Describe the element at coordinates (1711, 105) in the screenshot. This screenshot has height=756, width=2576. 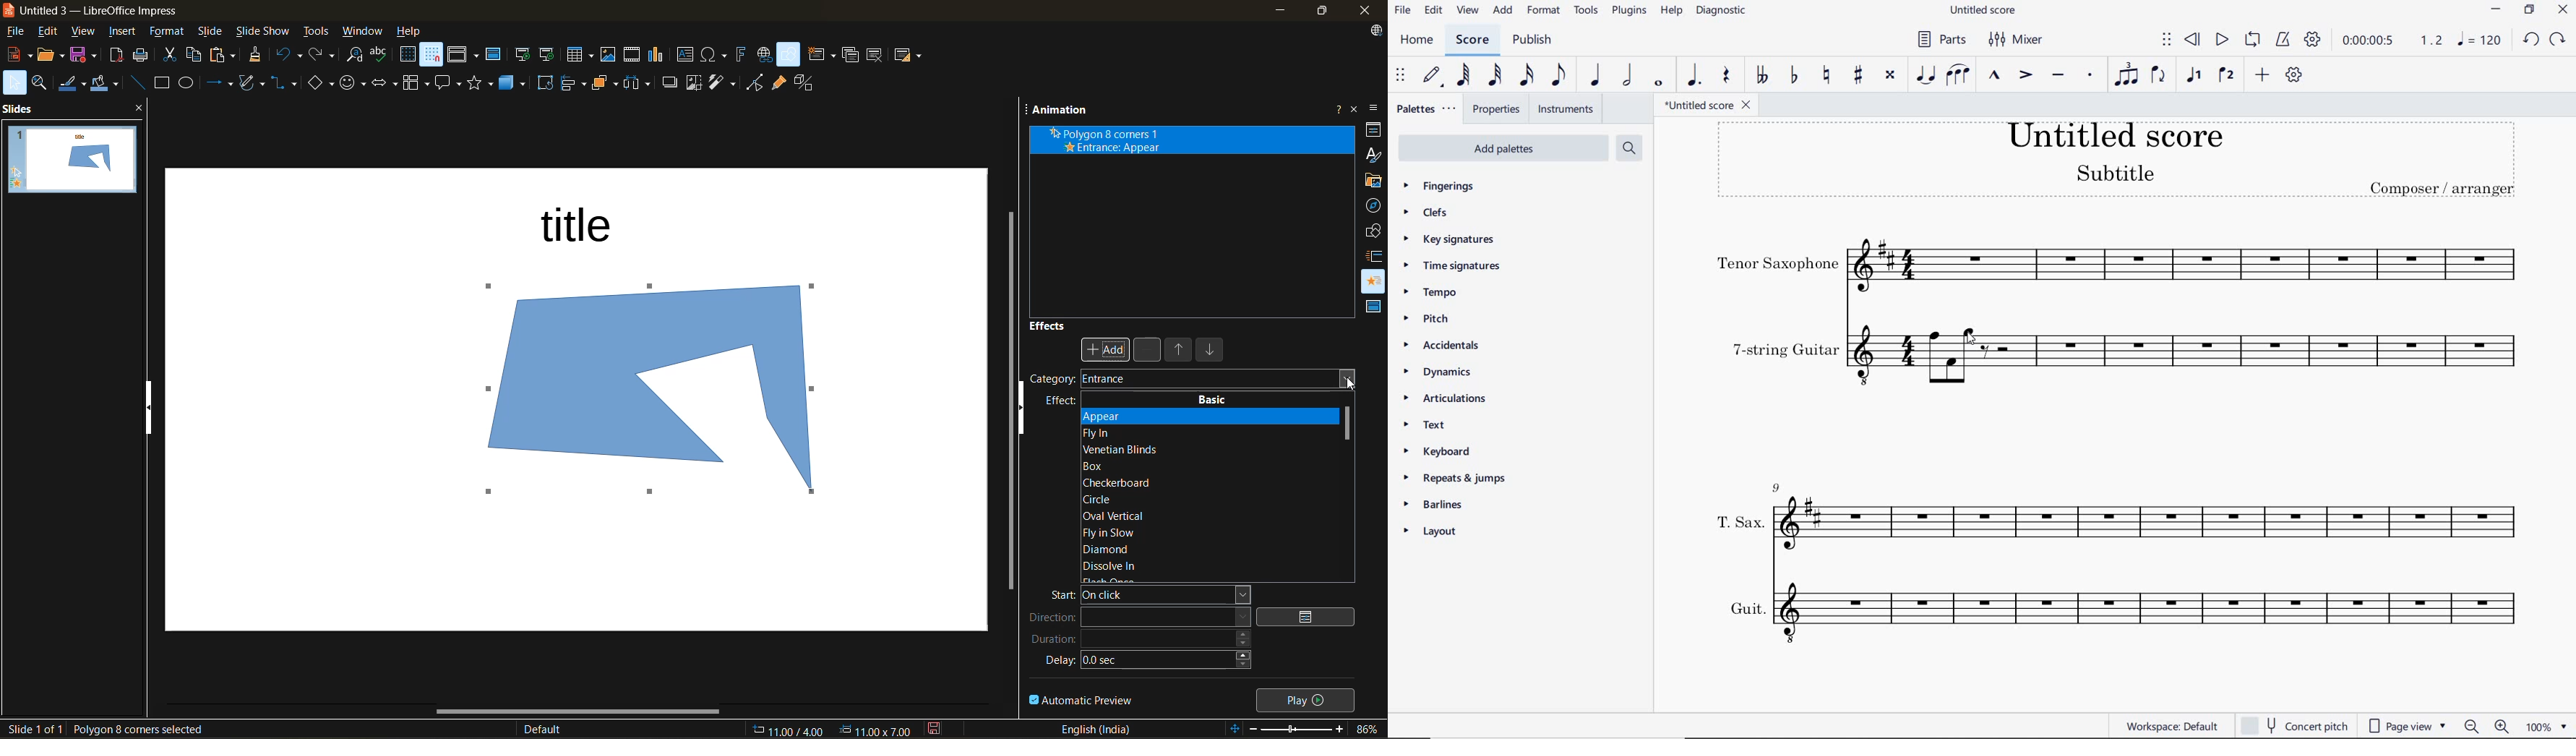
I see `FILE NAME` at that location.